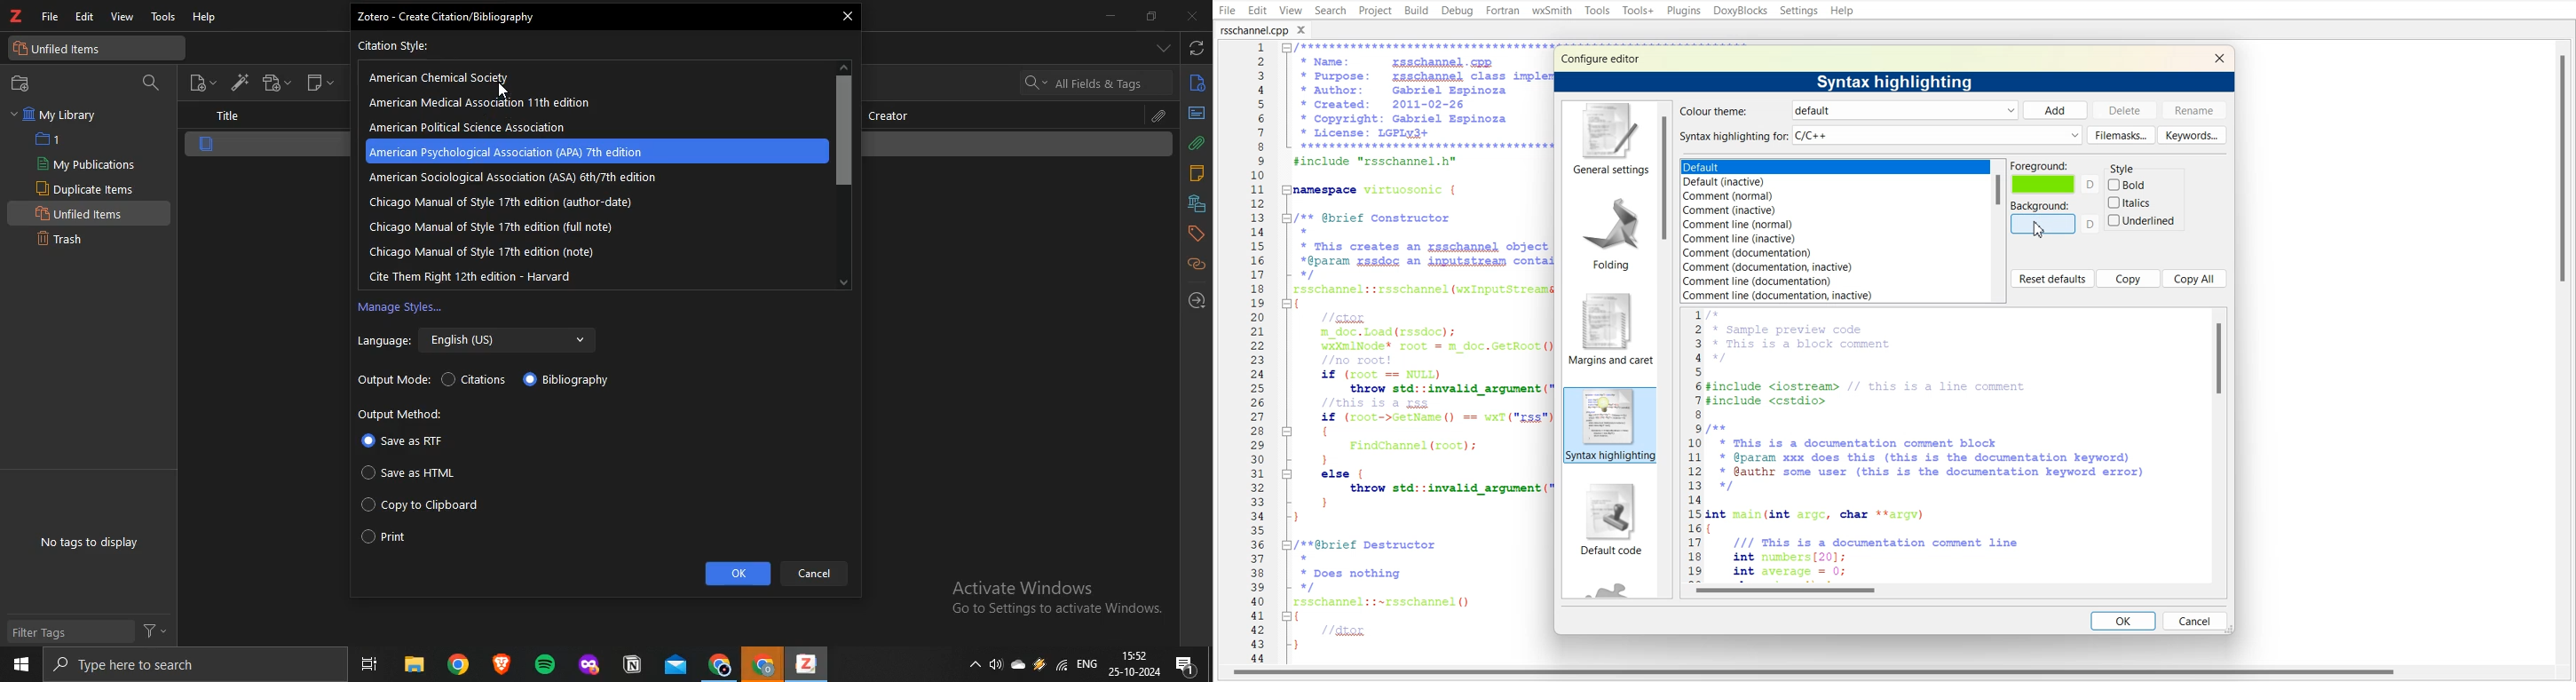 The image size is (2576, 700). Describe the element at coordinates (1955, 590) in the screenshot. I see `Horizontal scroll bar` at that location.